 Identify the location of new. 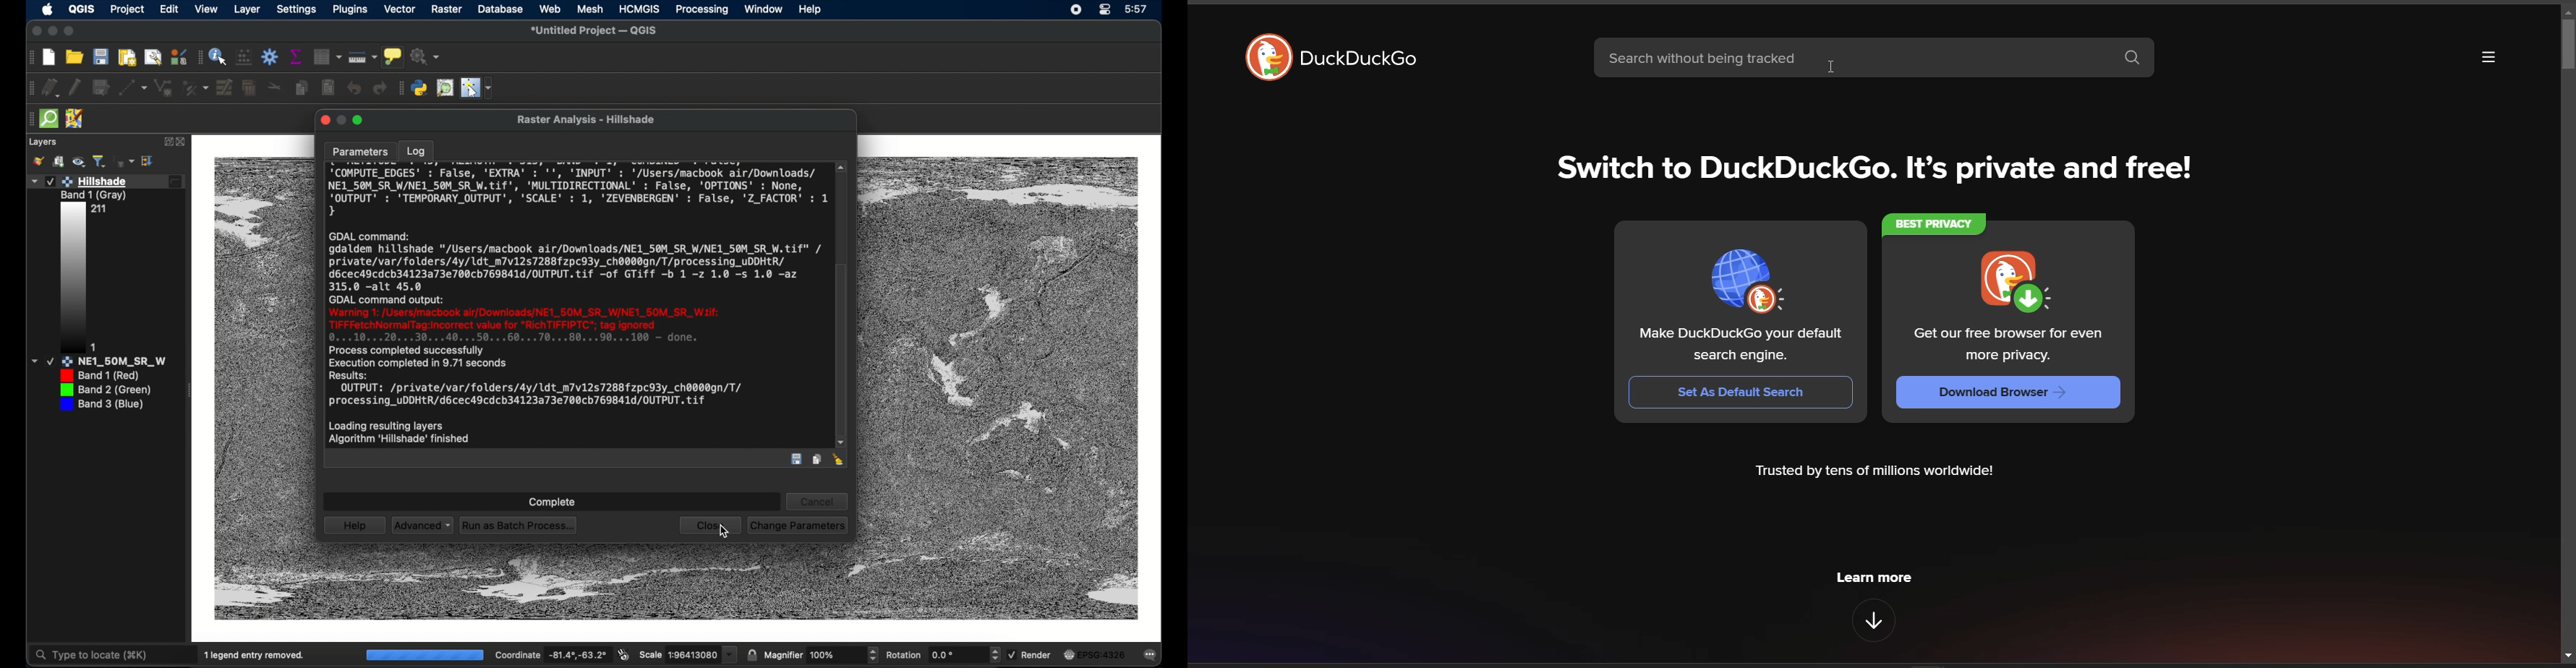
(48, 56).